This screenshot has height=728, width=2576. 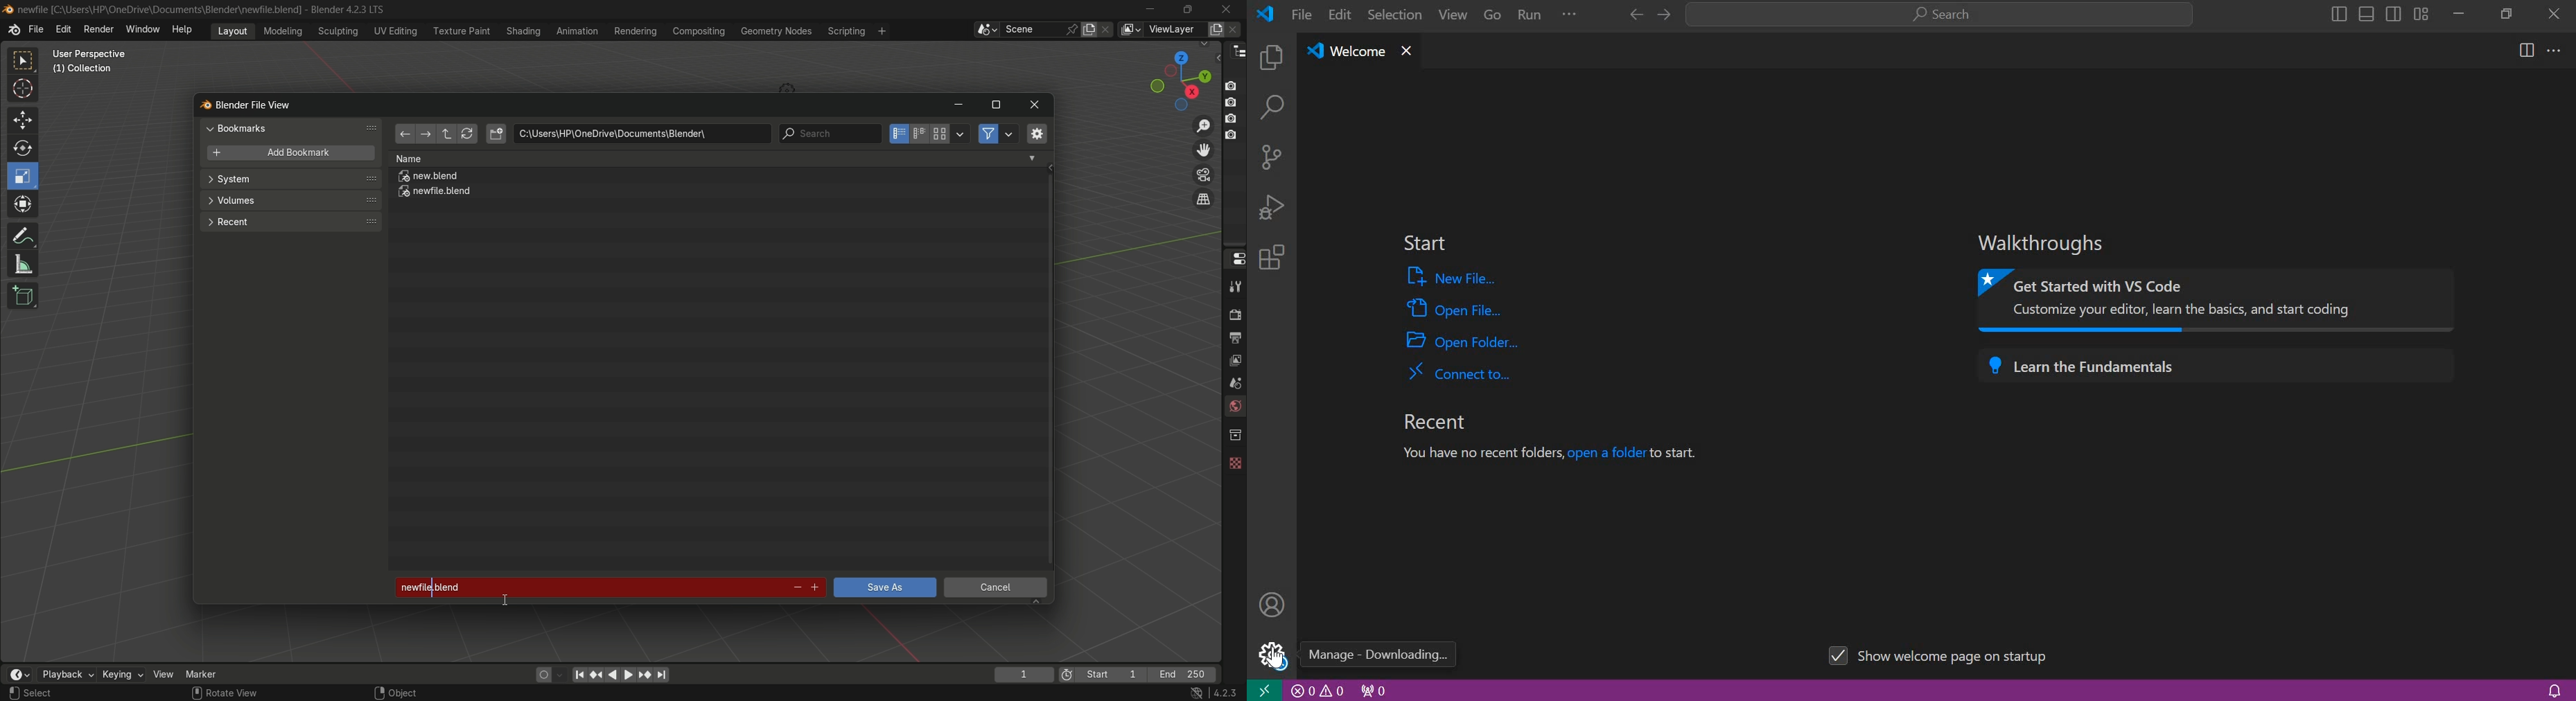 What do you see at coordinates (1234, 258) in the screenshot?
I see `properties` at bounding box center [1234, 258].